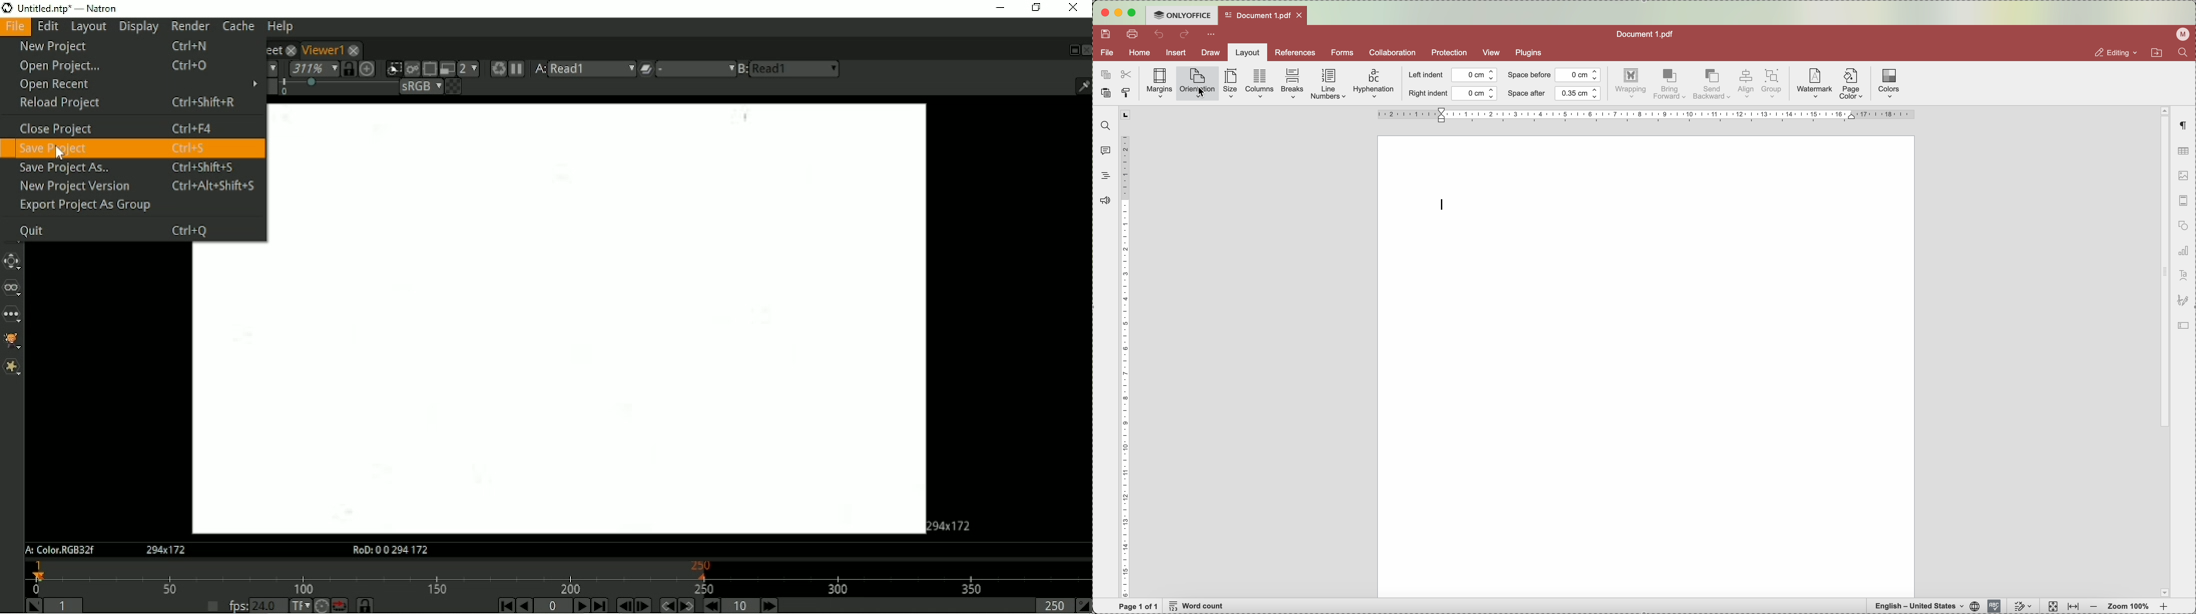  I want to click on protection, so click(1449, 53).